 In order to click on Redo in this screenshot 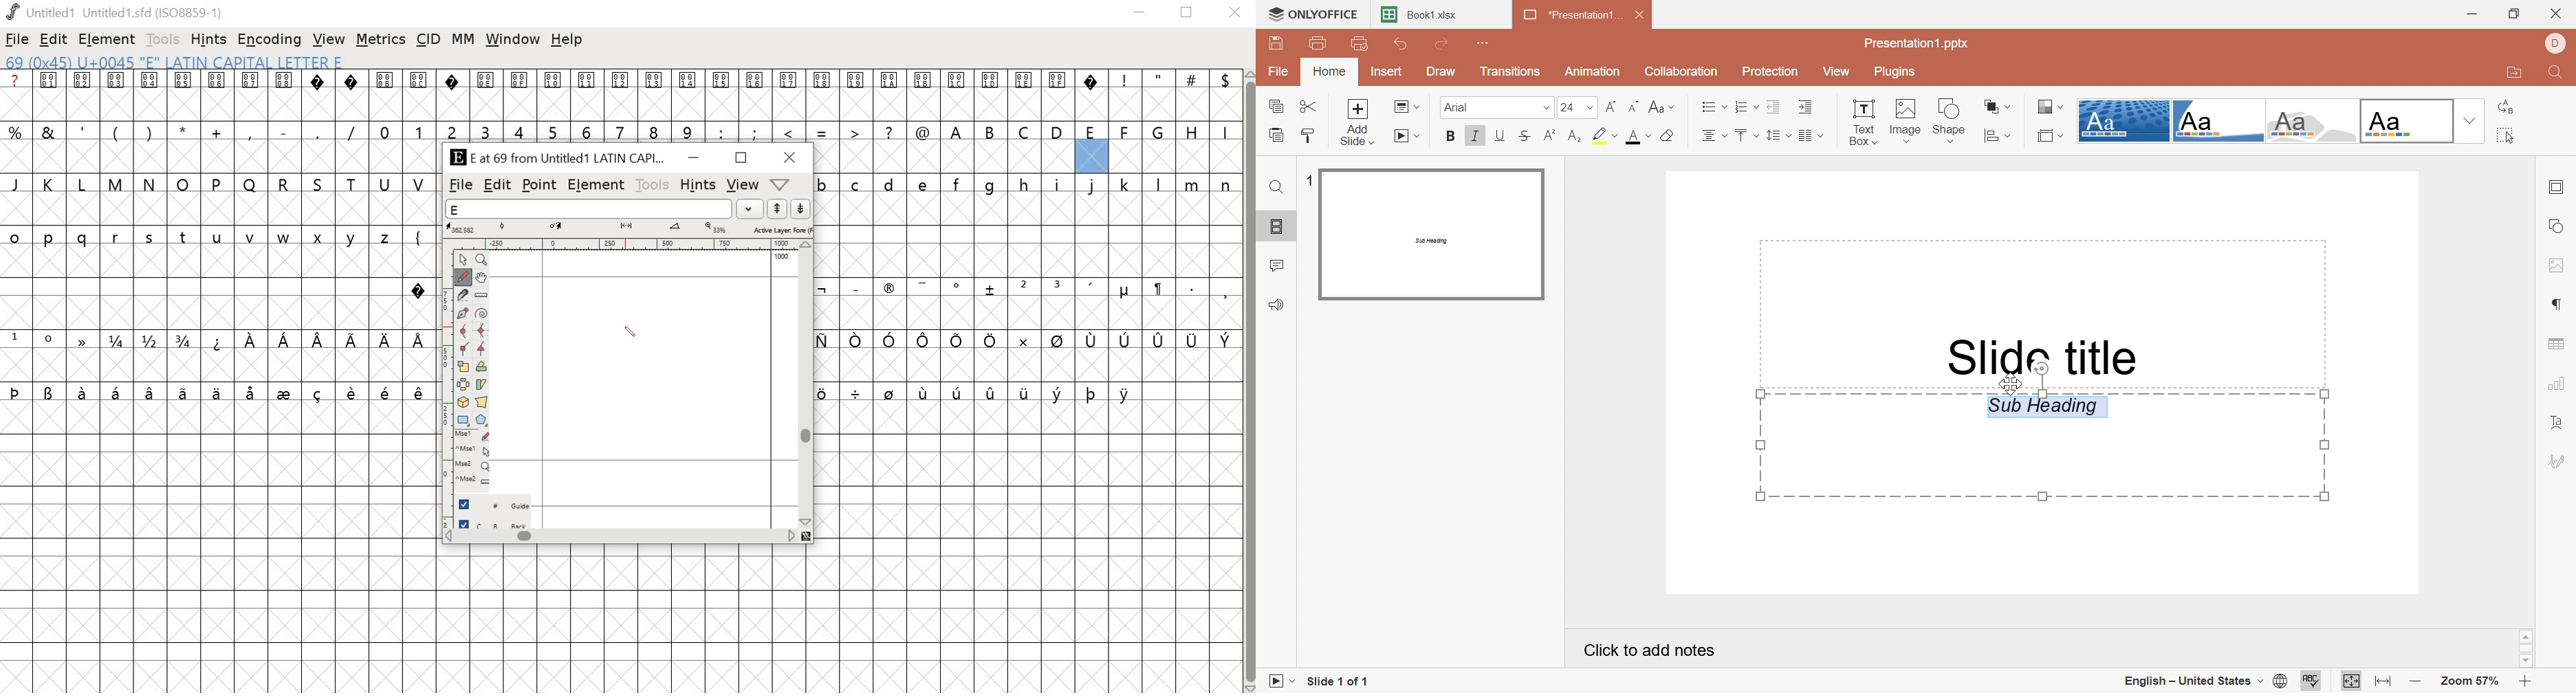, I will do `click(1444, 44)`.